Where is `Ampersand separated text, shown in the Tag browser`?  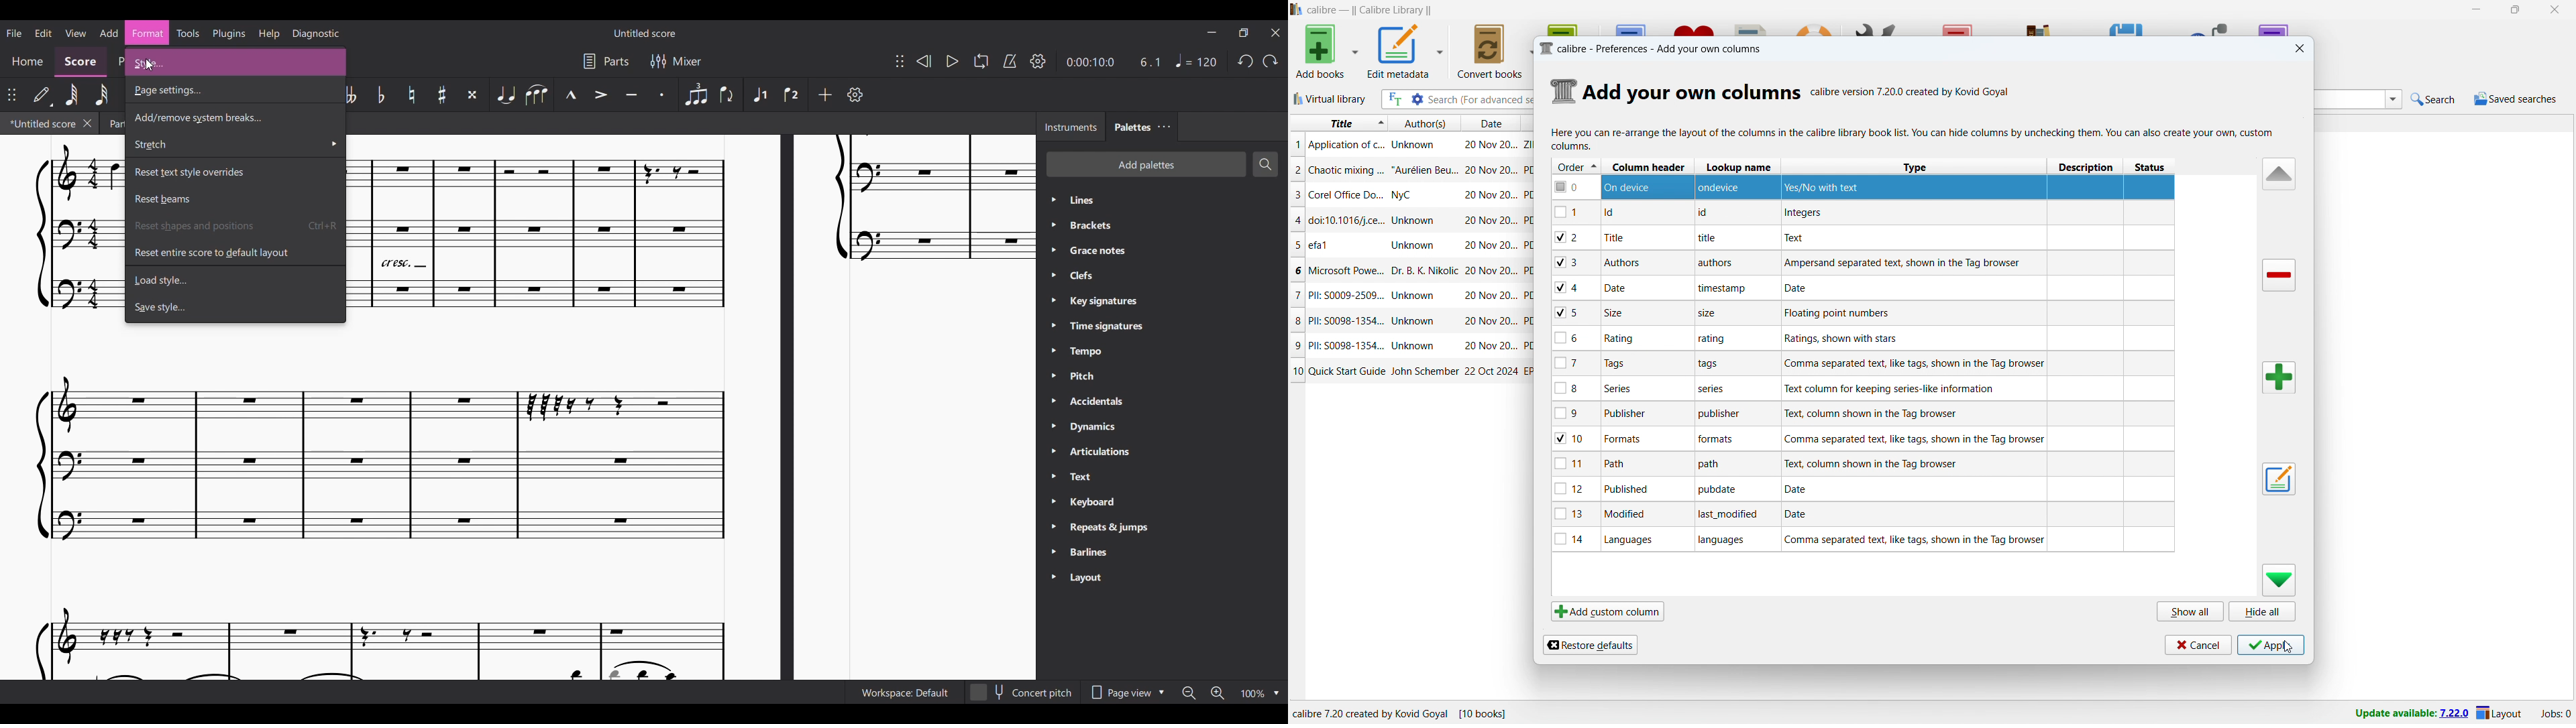
Ampersand separated text, shown in the Tag browser is located at coordinates (1905, 263).